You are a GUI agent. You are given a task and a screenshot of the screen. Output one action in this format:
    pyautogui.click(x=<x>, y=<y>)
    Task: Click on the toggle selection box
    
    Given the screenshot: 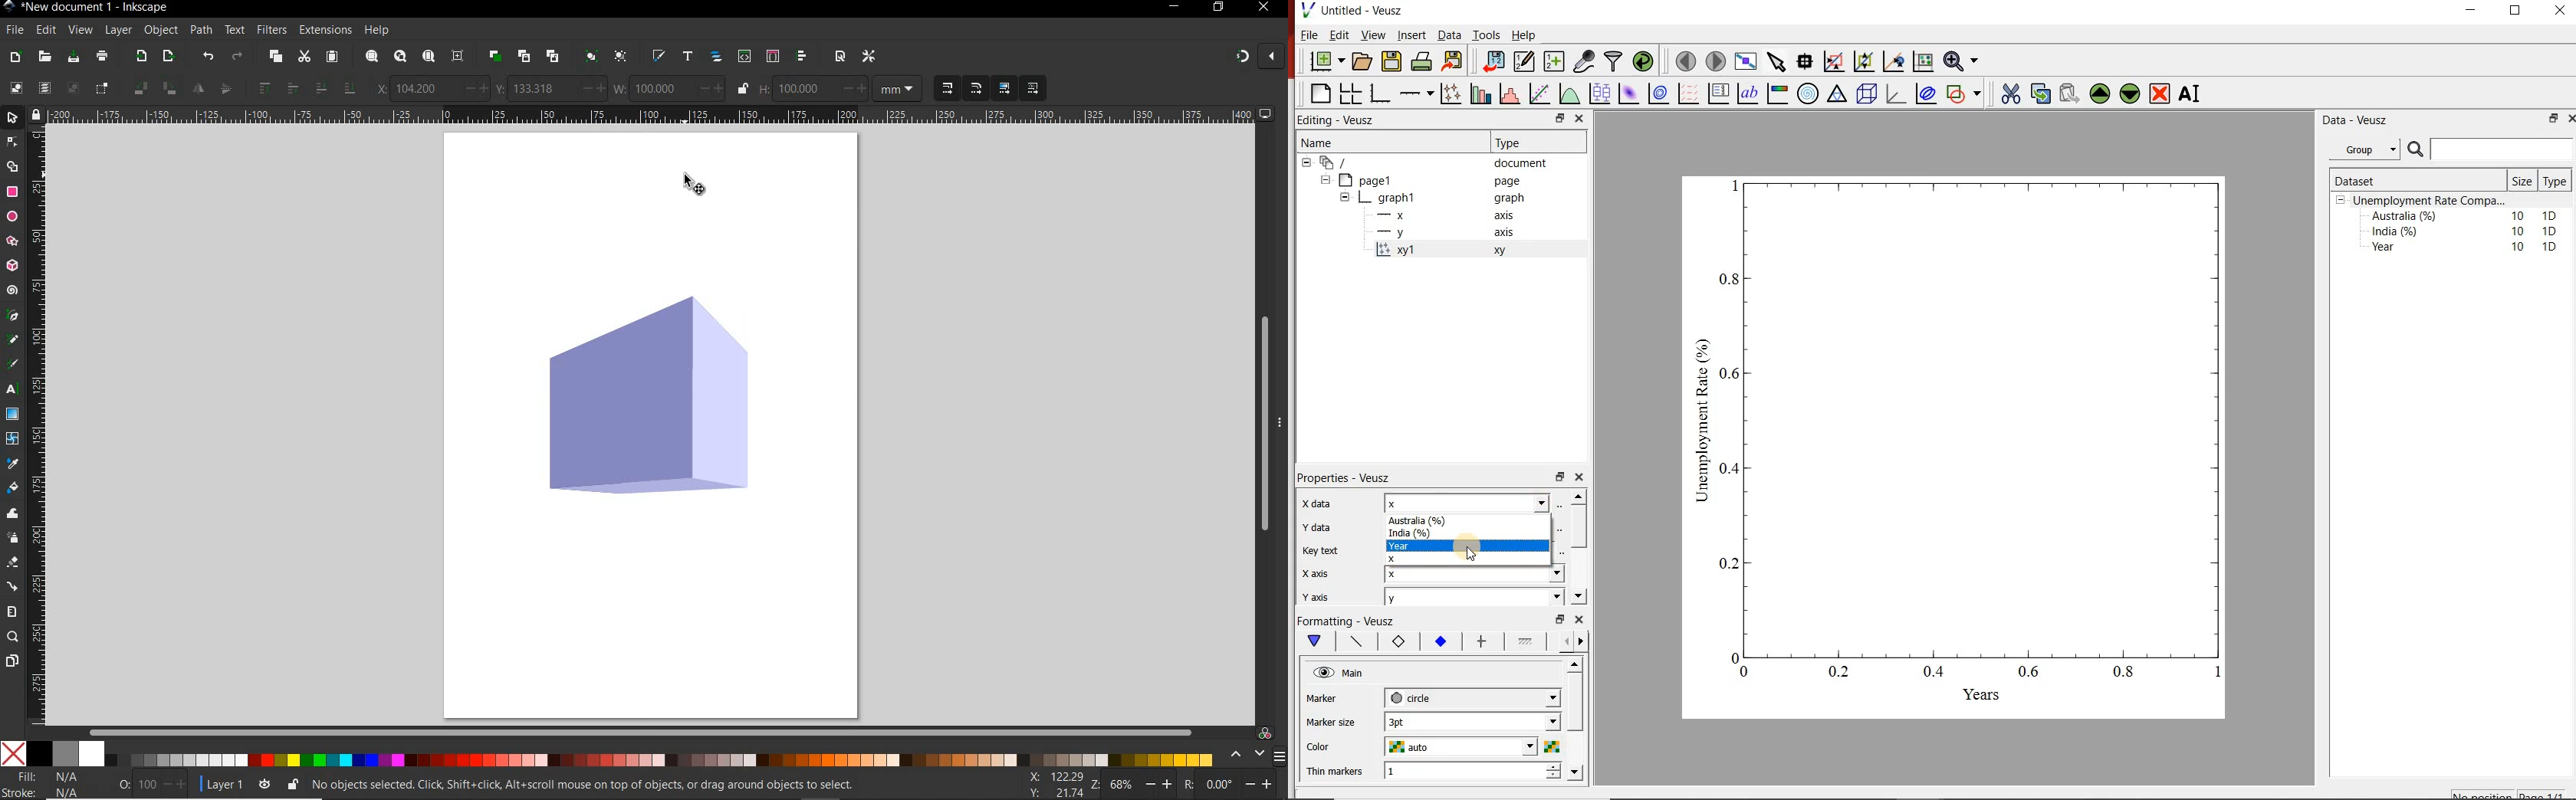 What is the action you would take?
    pyautogui.click(x=103, y=87)
    